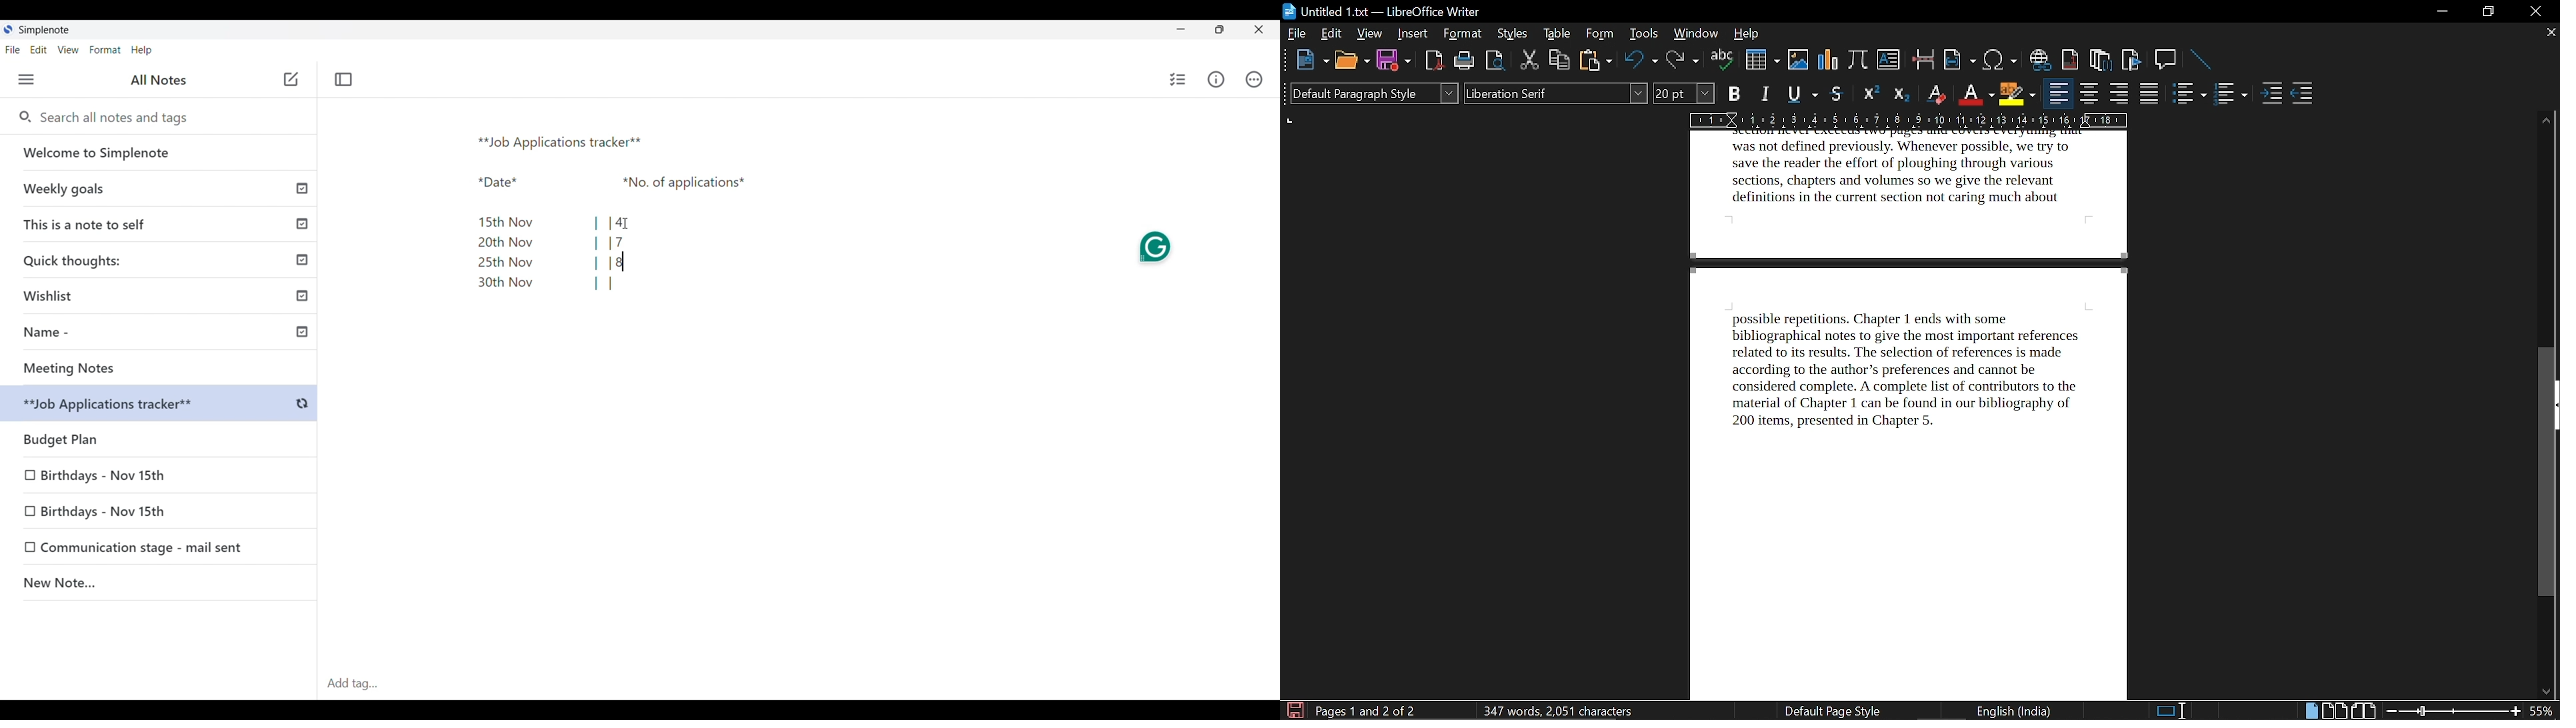 This screenshot has height=728, width=2576. I want to click on file, so click(1296, 34).